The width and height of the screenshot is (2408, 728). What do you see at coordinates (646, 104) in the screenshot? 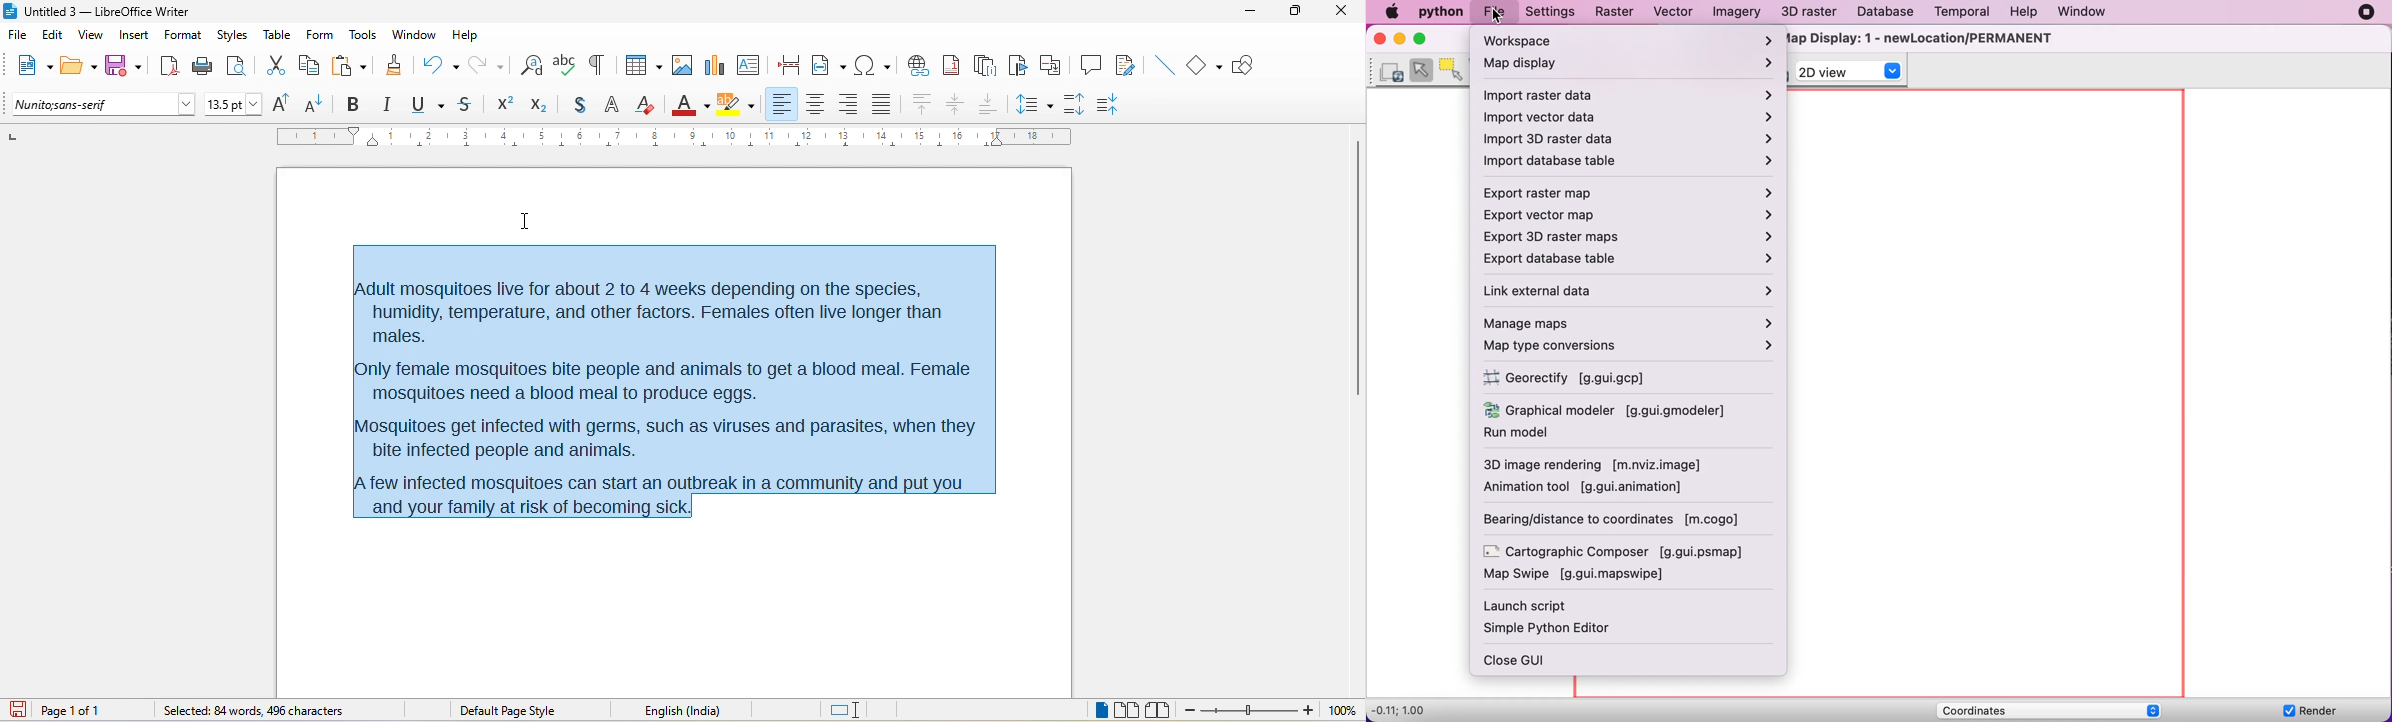
I see `clear direct formatting` at bounding box center [646, 104].